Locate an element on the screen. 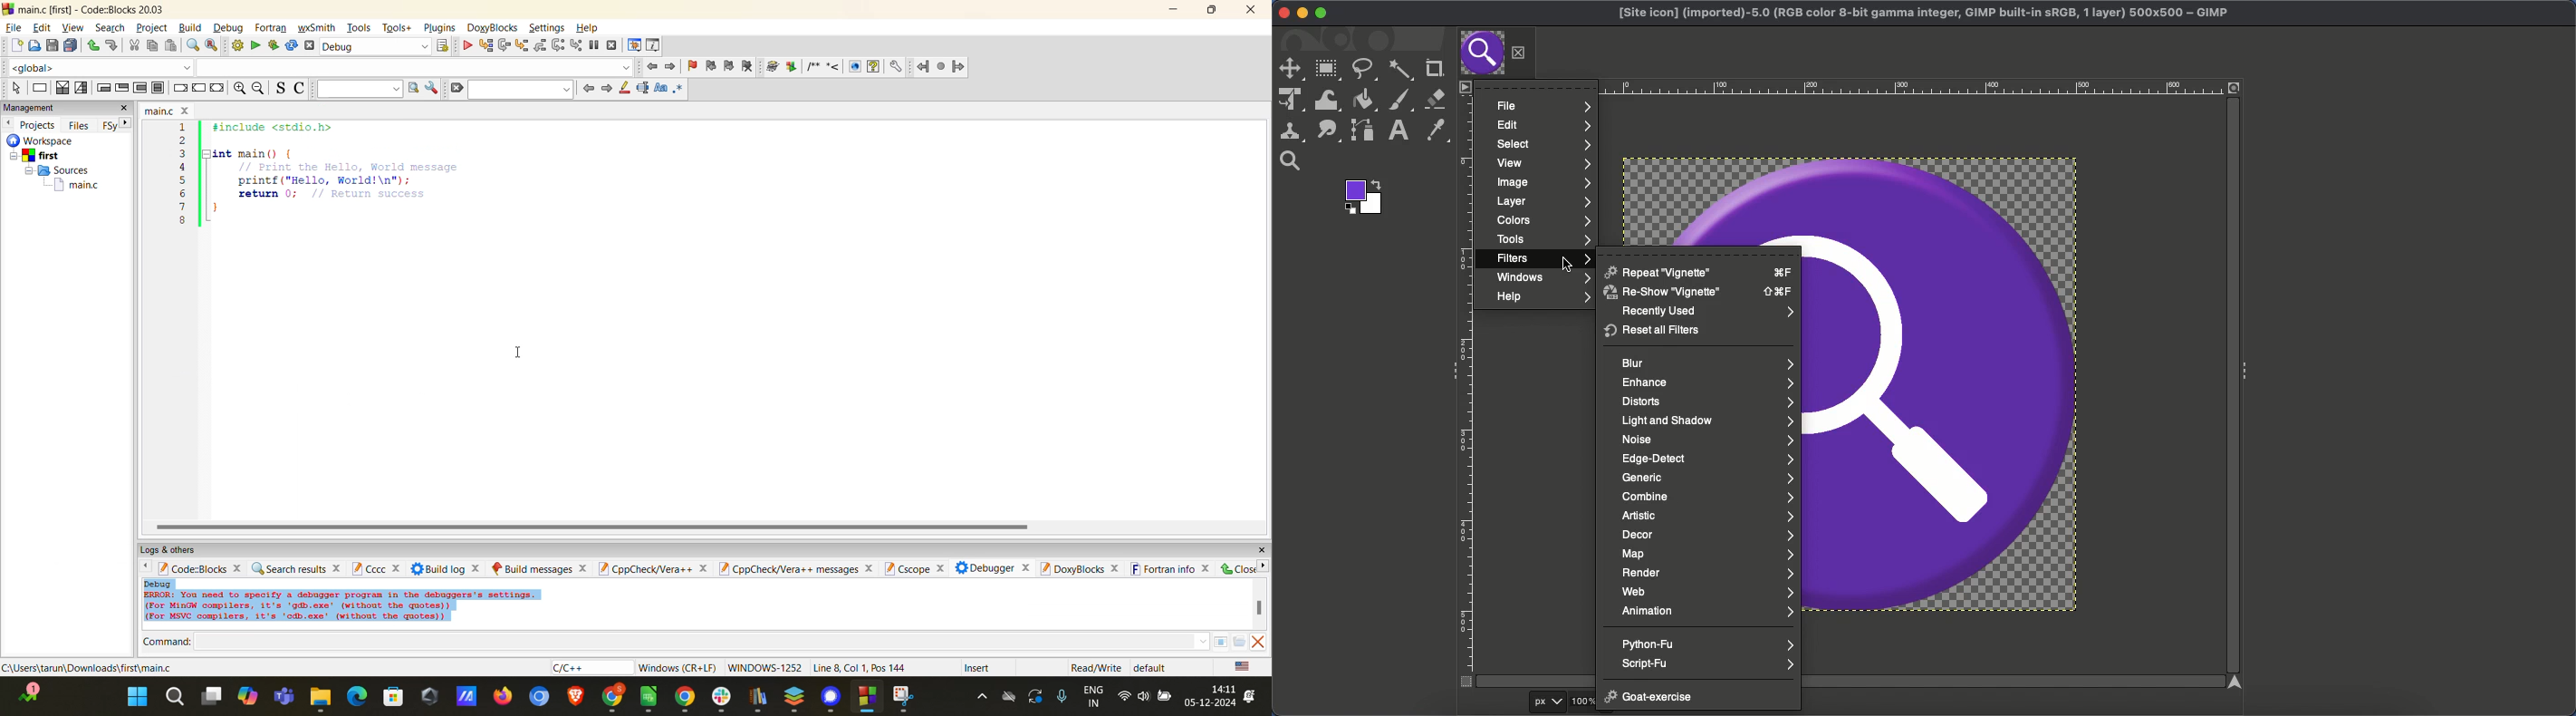 This screenshot has width=2576, height=728. zoom out is located at coordinates (260, 91).